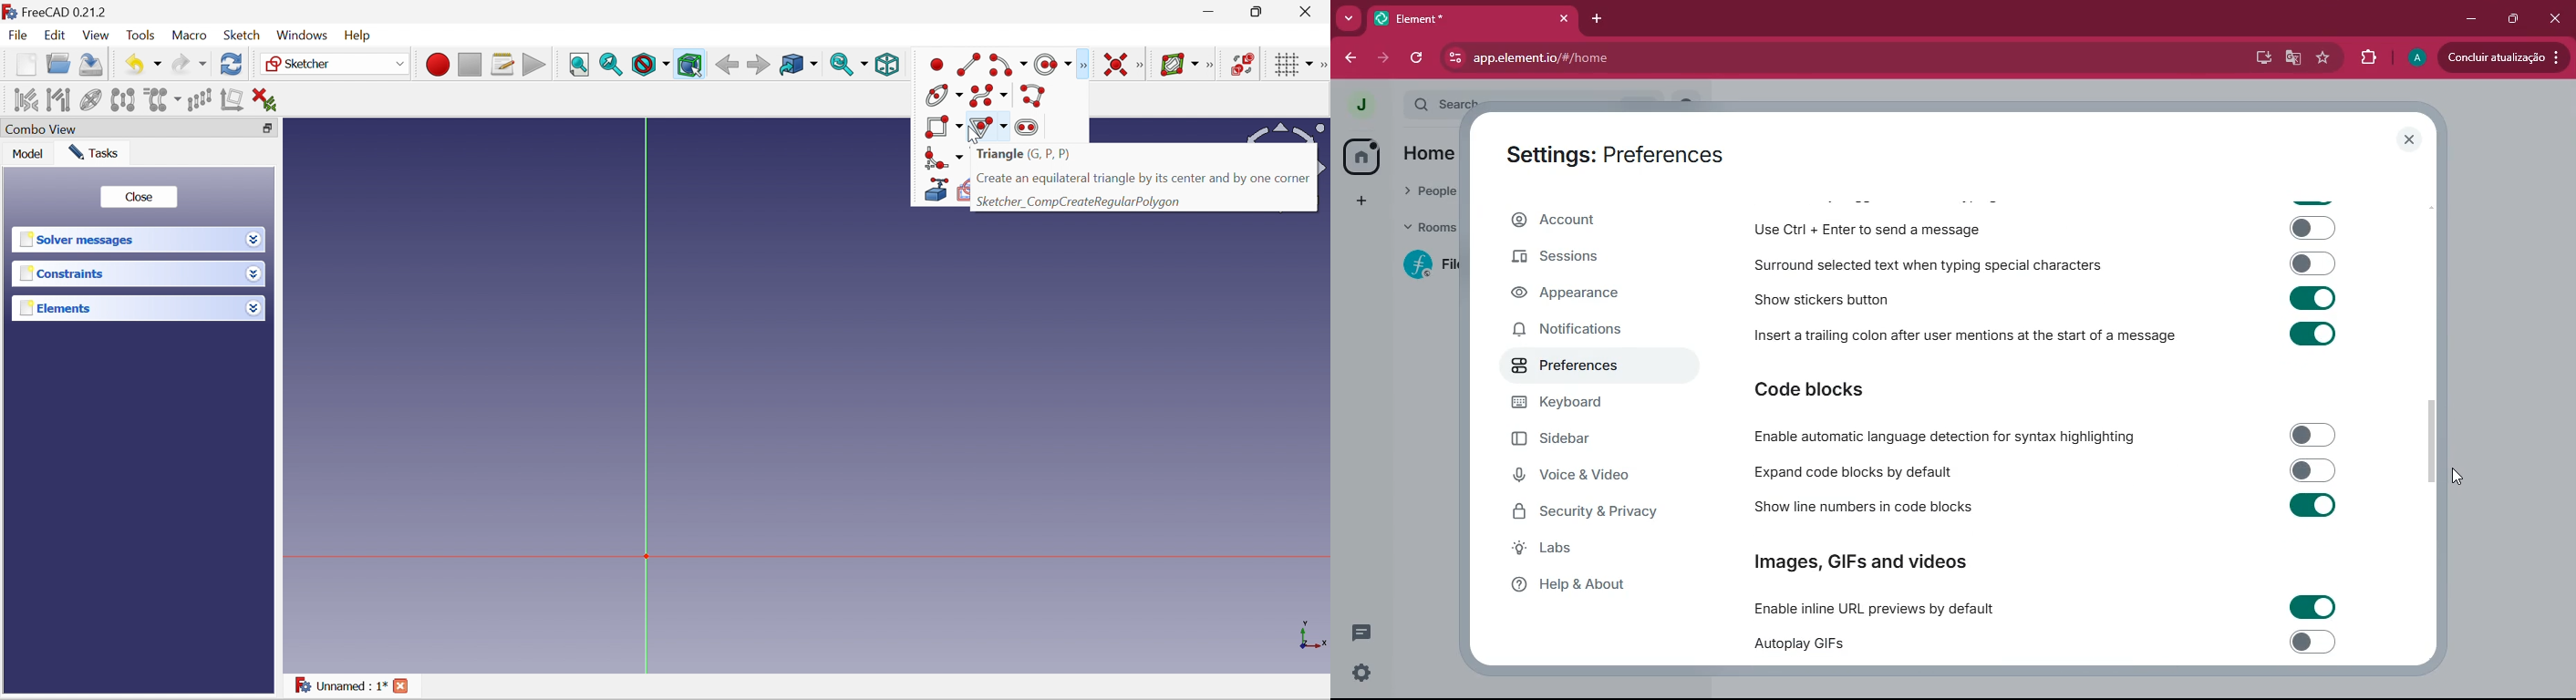 The width and height of the screenshot is (2576, 700). I want to click on Create poly line, so click(1036, 96).